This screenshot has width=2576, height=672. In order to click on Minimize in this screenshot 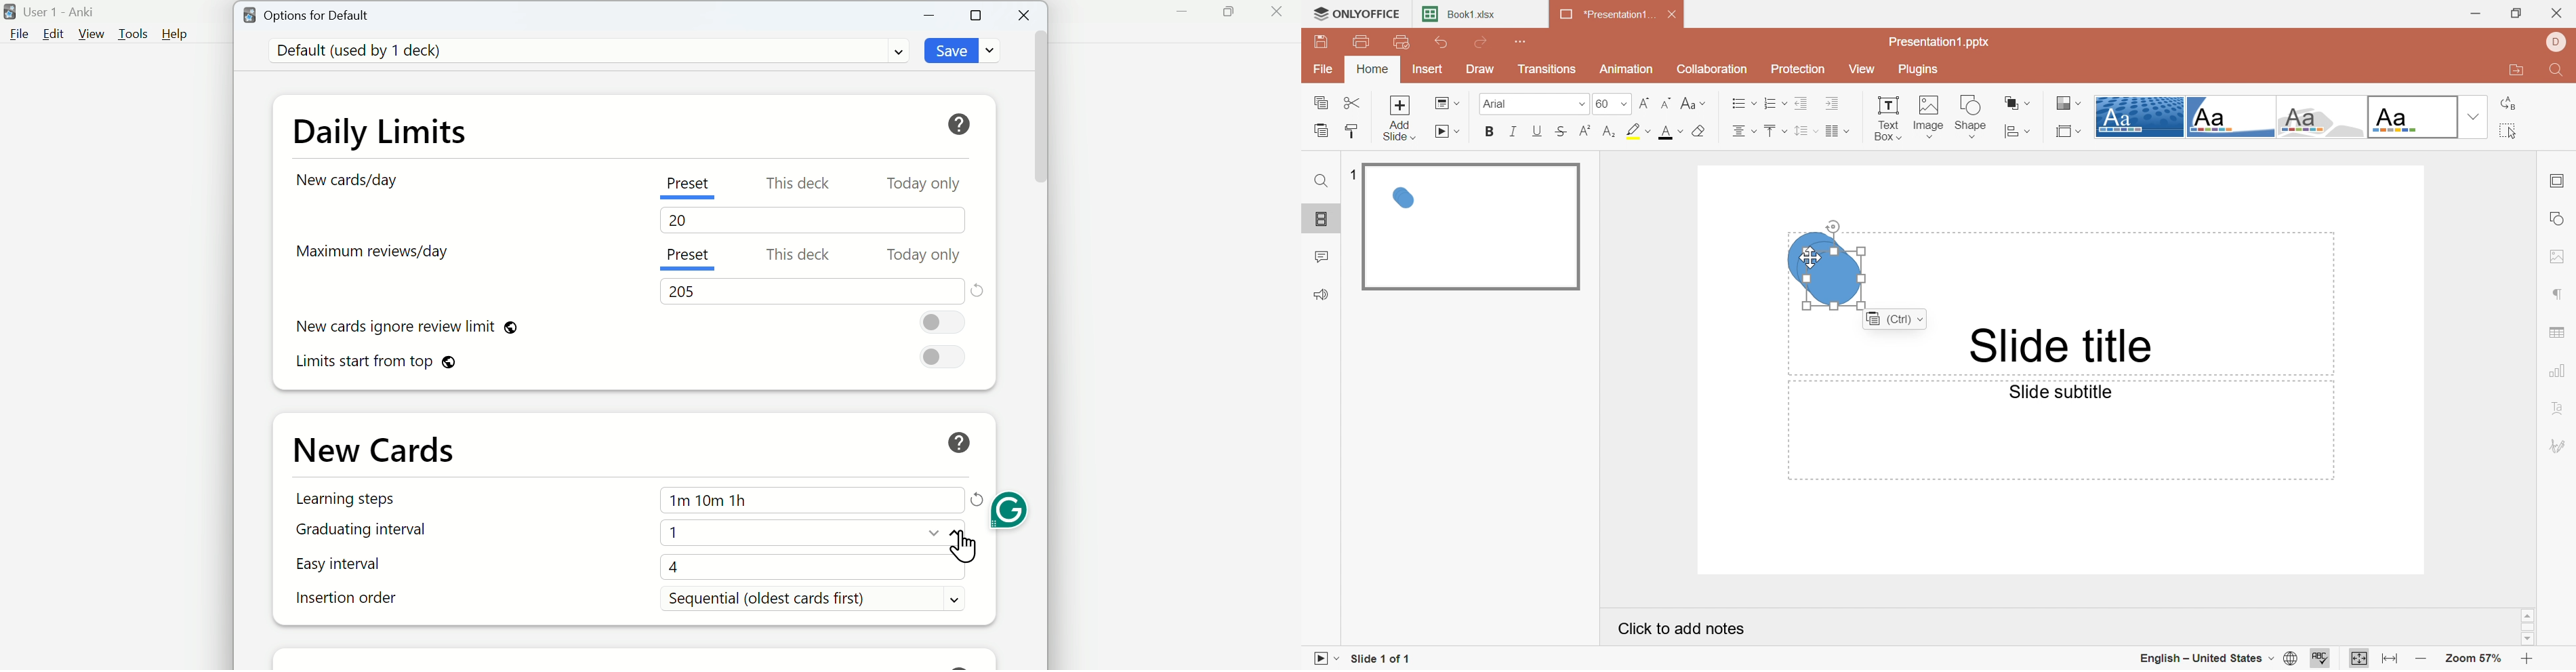, I will do `click(2480, 13)`.